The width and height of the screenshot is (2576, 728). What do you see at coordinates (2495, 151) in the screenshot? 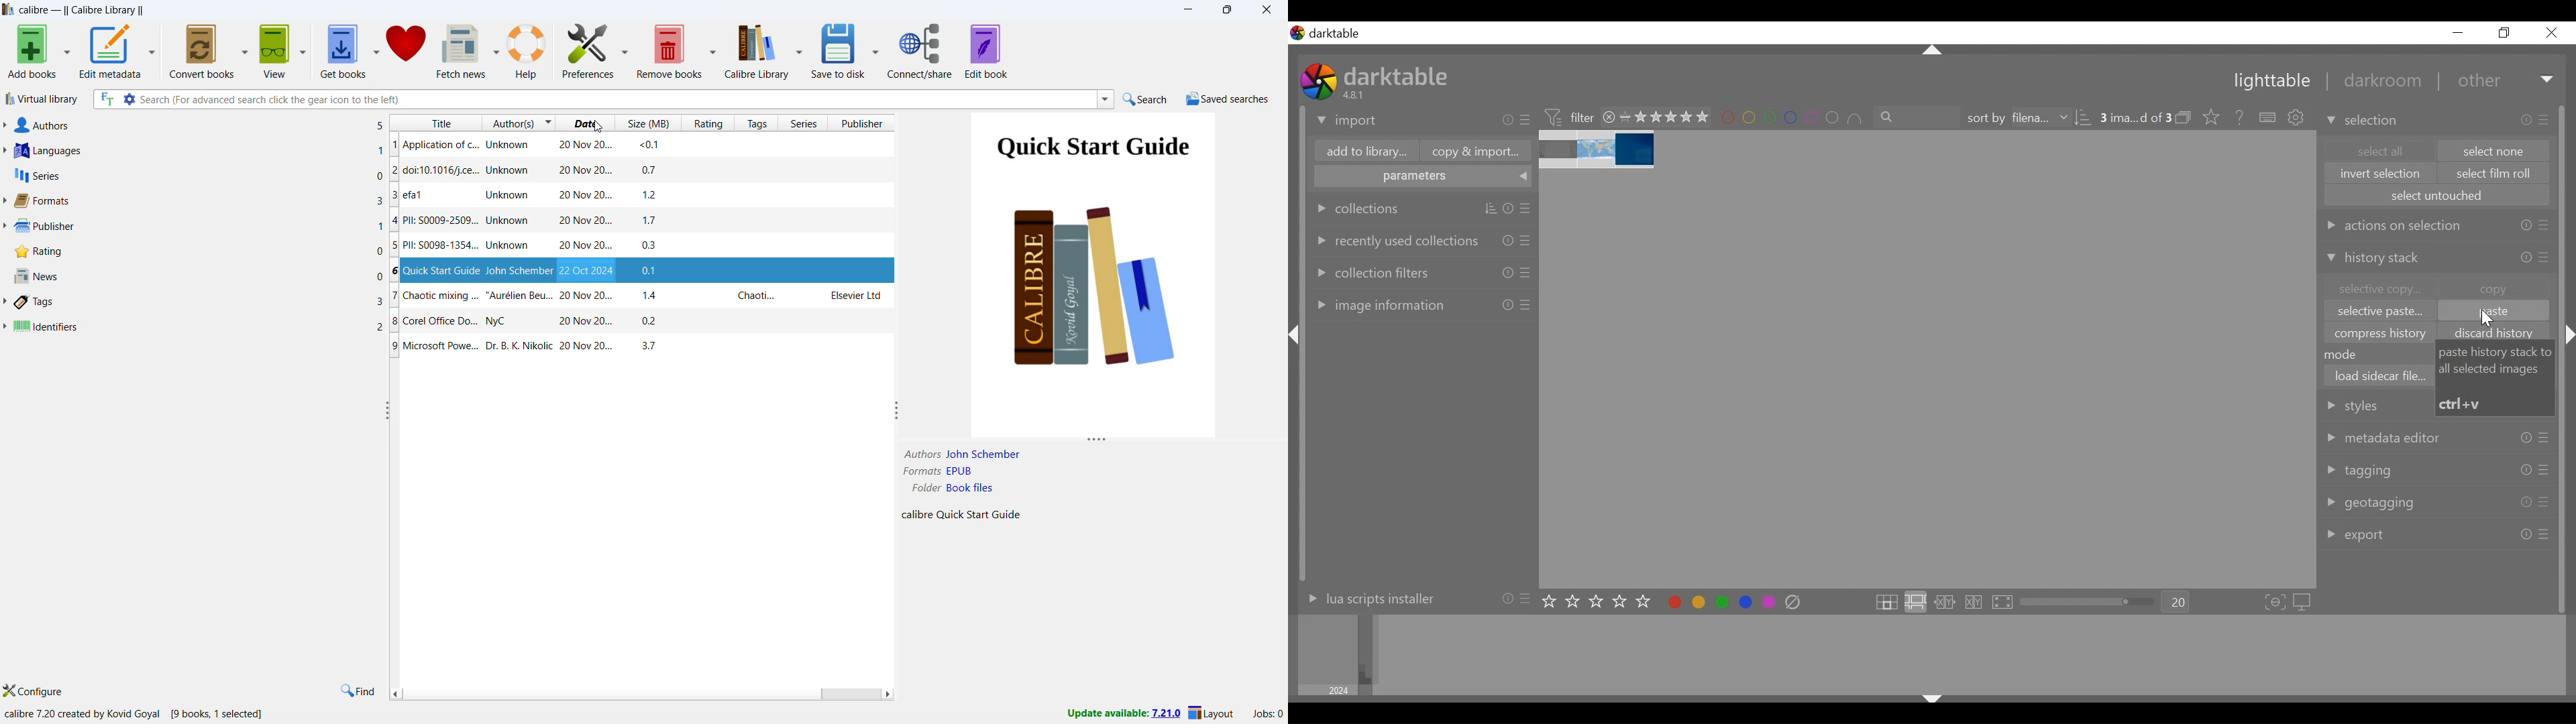
I see `select none` at bounding box center [2495, 151].